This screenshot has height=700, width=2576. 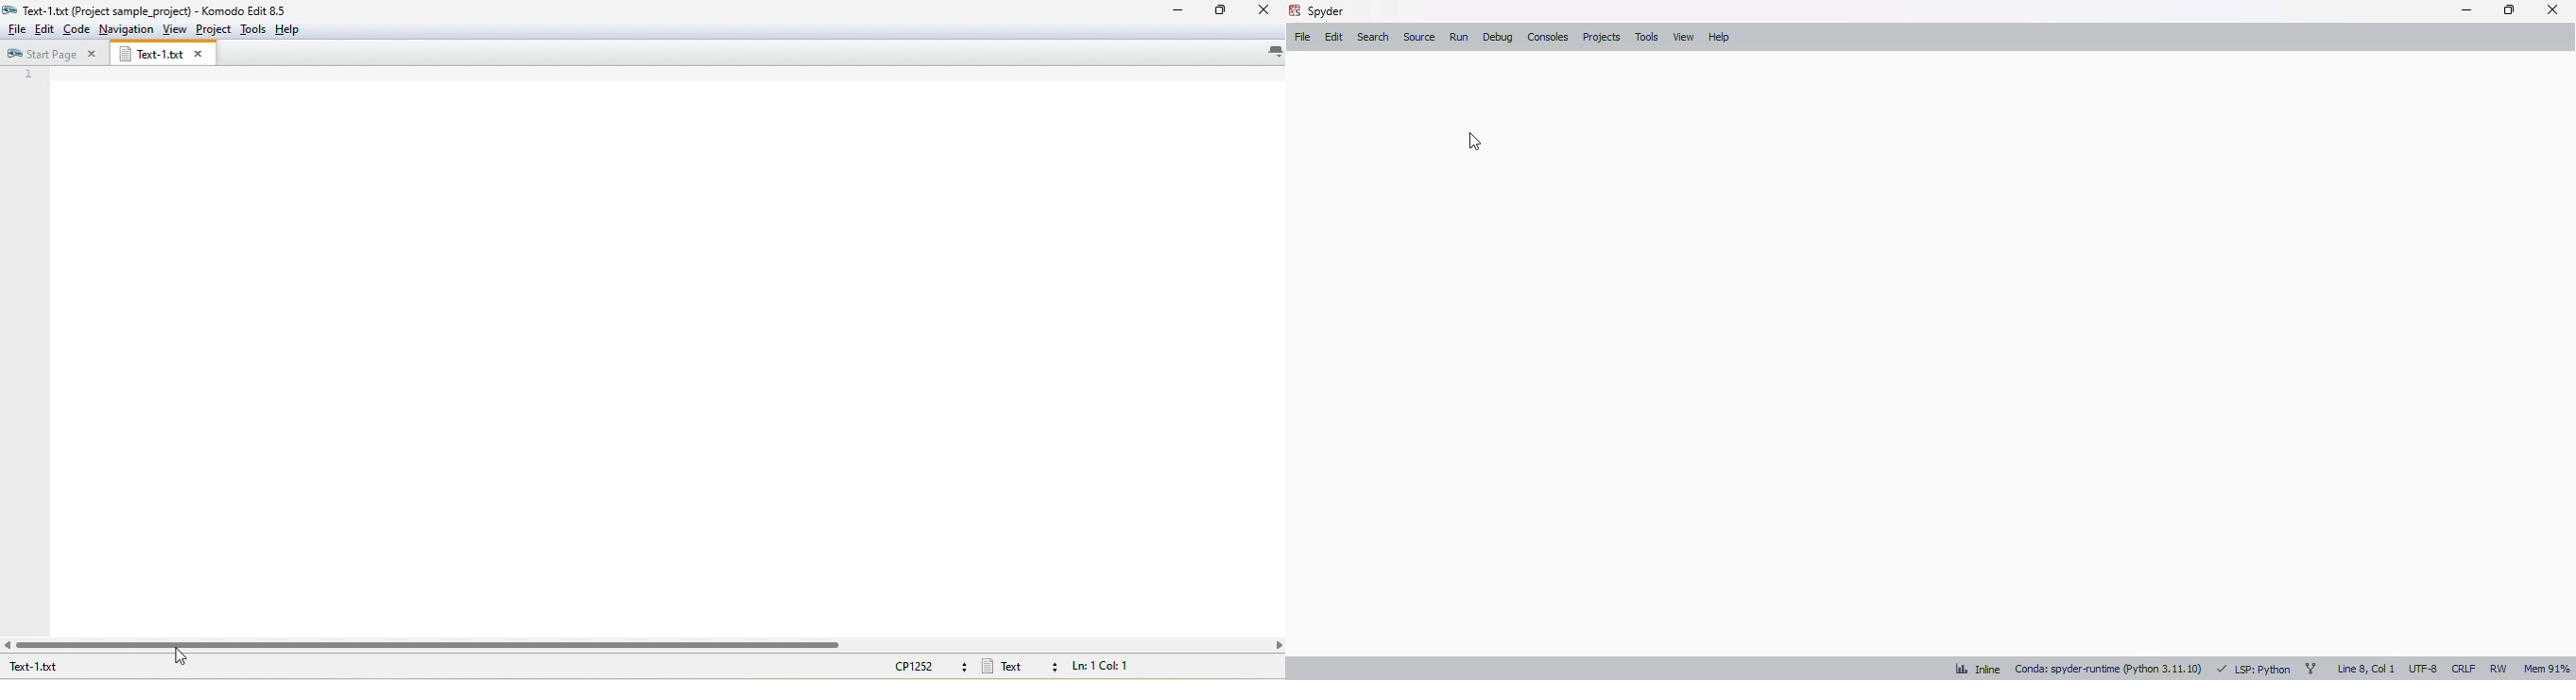 I want to click on text-1.txt, so click(x=149, y=54).